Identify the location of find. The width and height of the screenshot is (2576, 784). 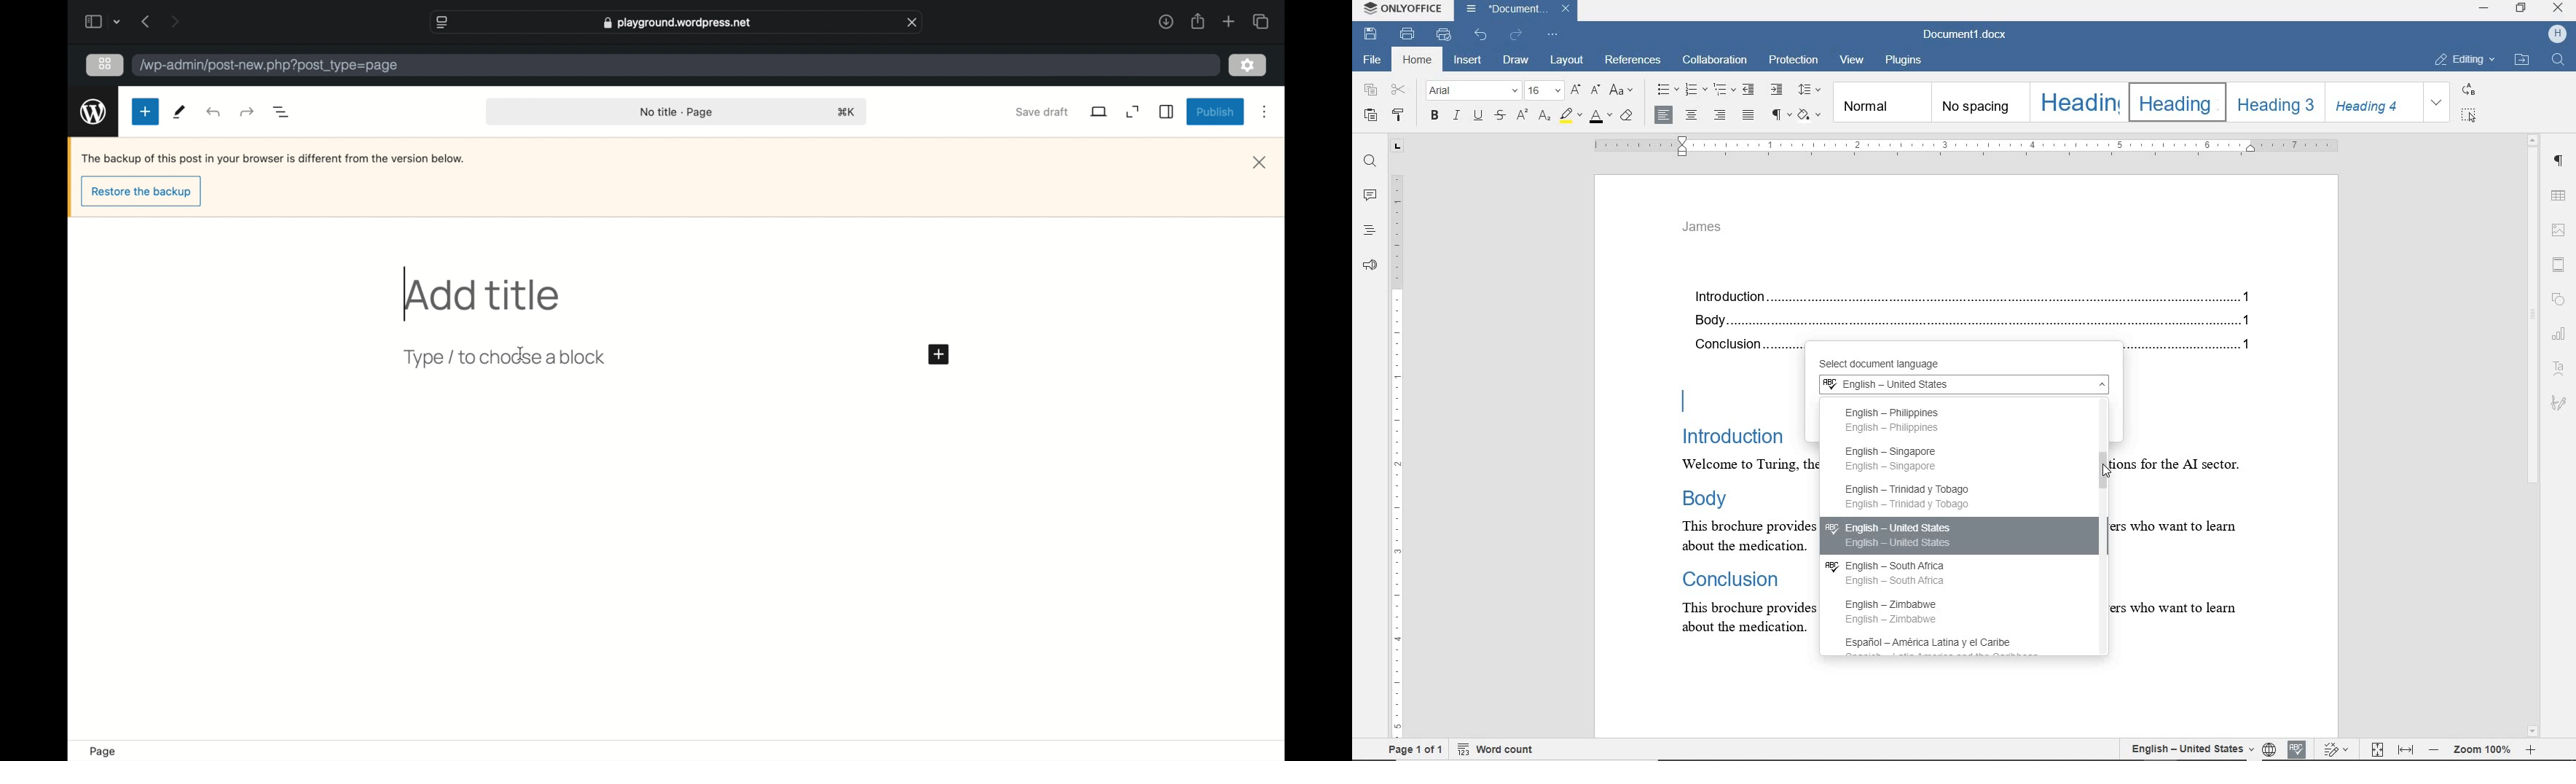
(1370, 163).